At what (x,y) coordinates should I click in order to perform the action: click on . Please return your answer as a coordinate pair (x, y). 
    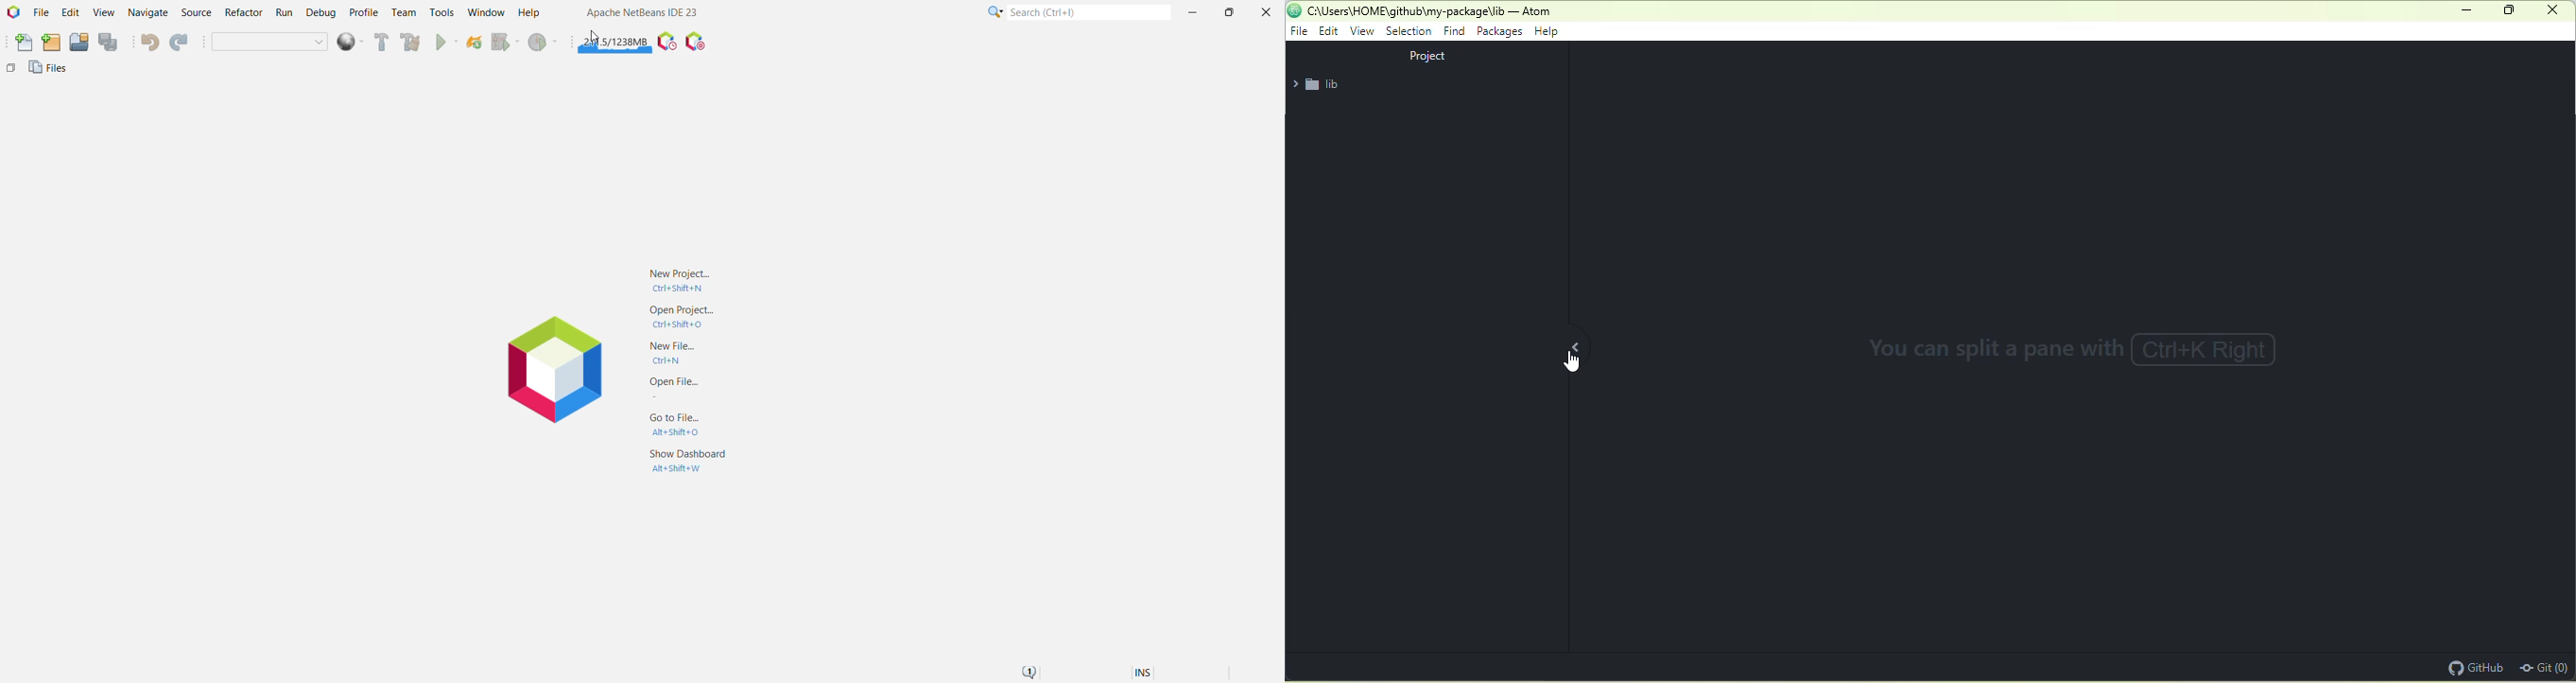
    Looking at the image, I should click on (350, 42).